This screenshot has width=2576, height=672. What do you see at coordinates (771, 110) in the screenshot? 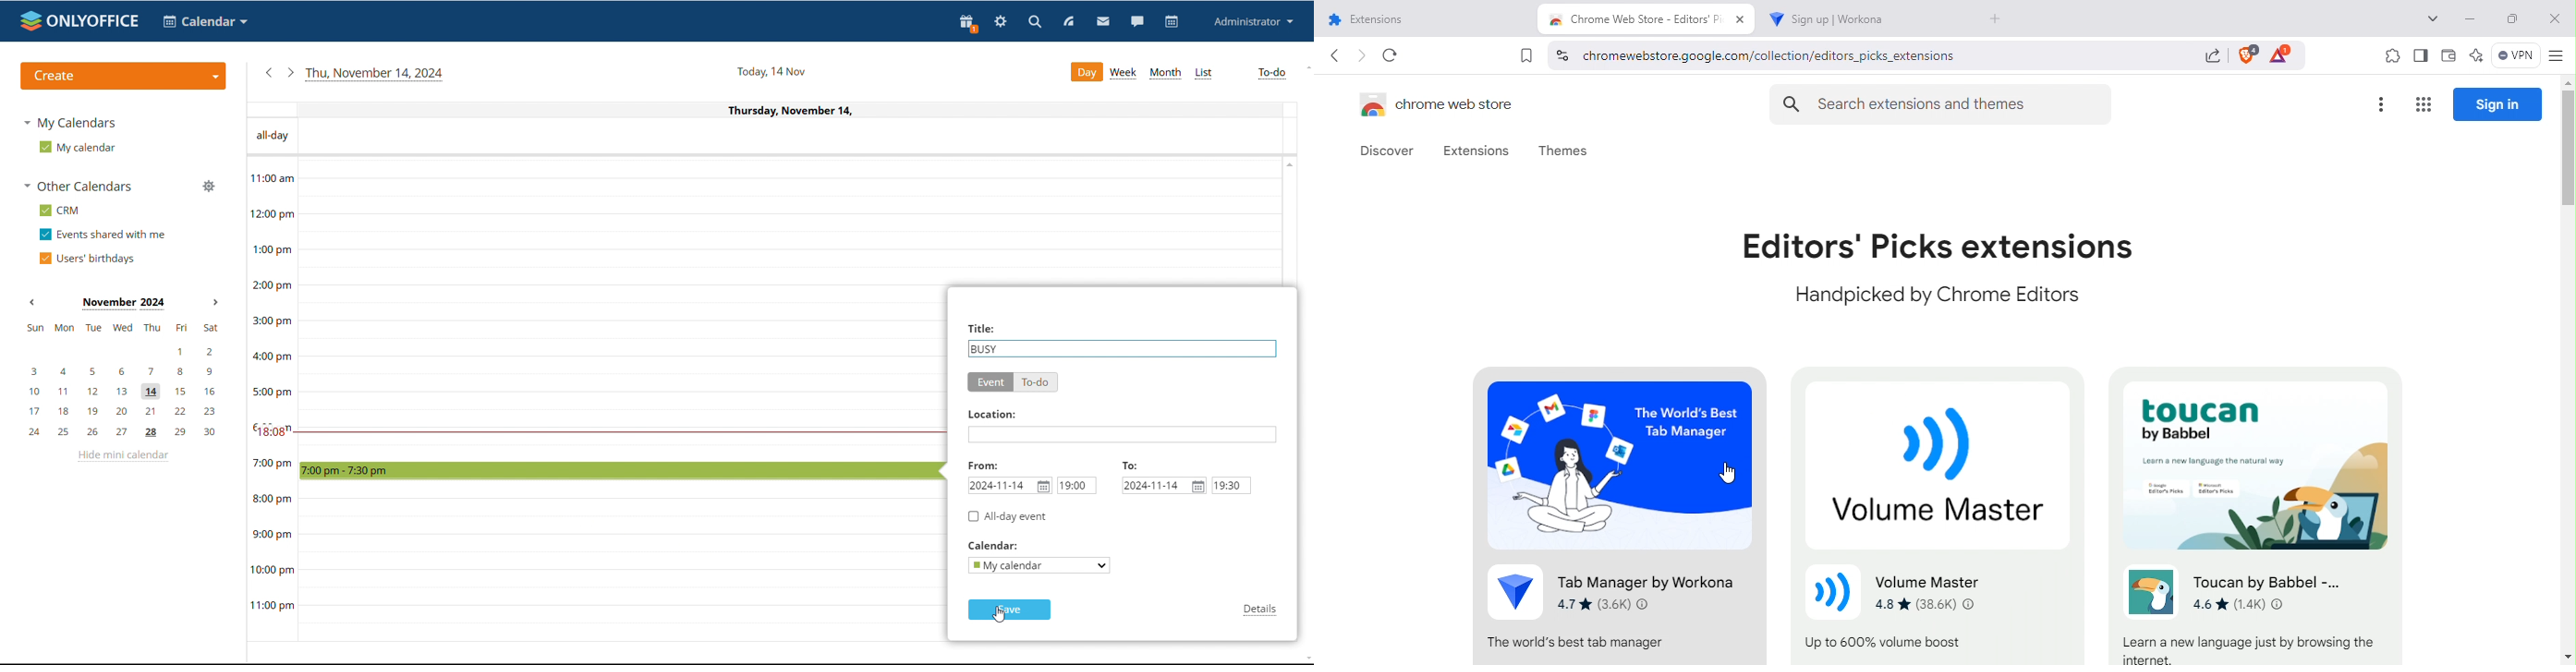
I see `Current date` at bounding box center [771, 110].